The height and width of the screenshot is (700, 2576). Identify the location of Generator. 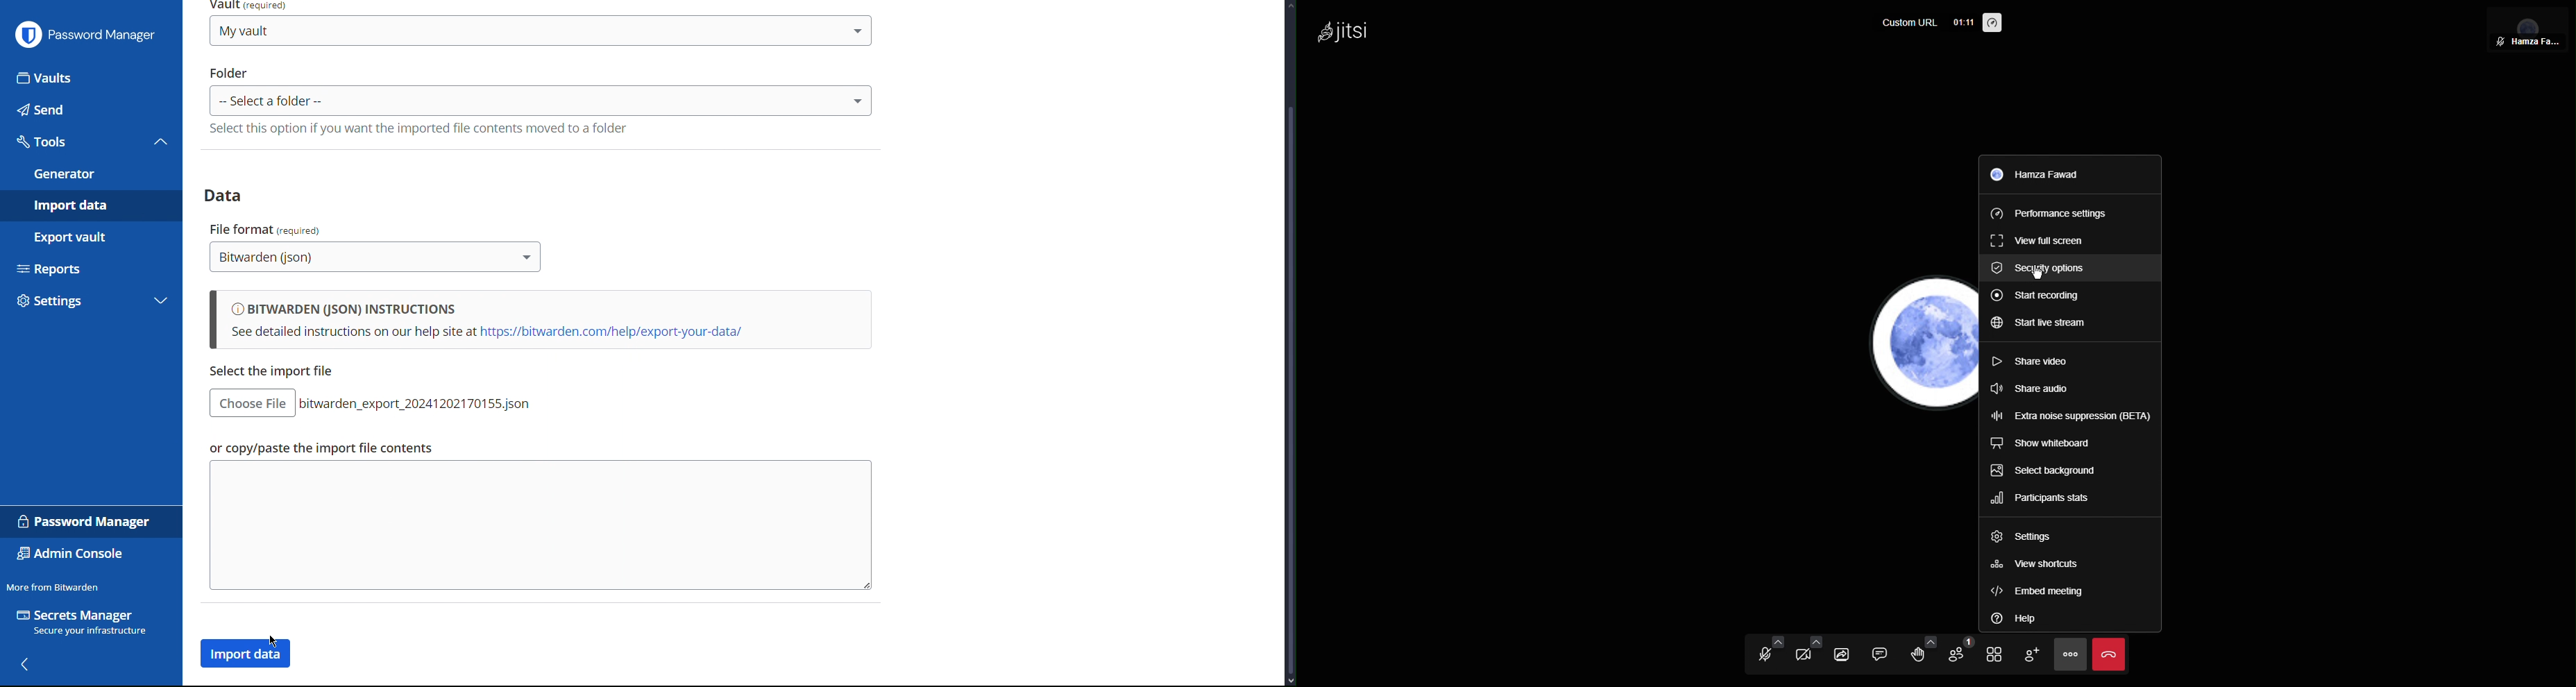
(90, 174).